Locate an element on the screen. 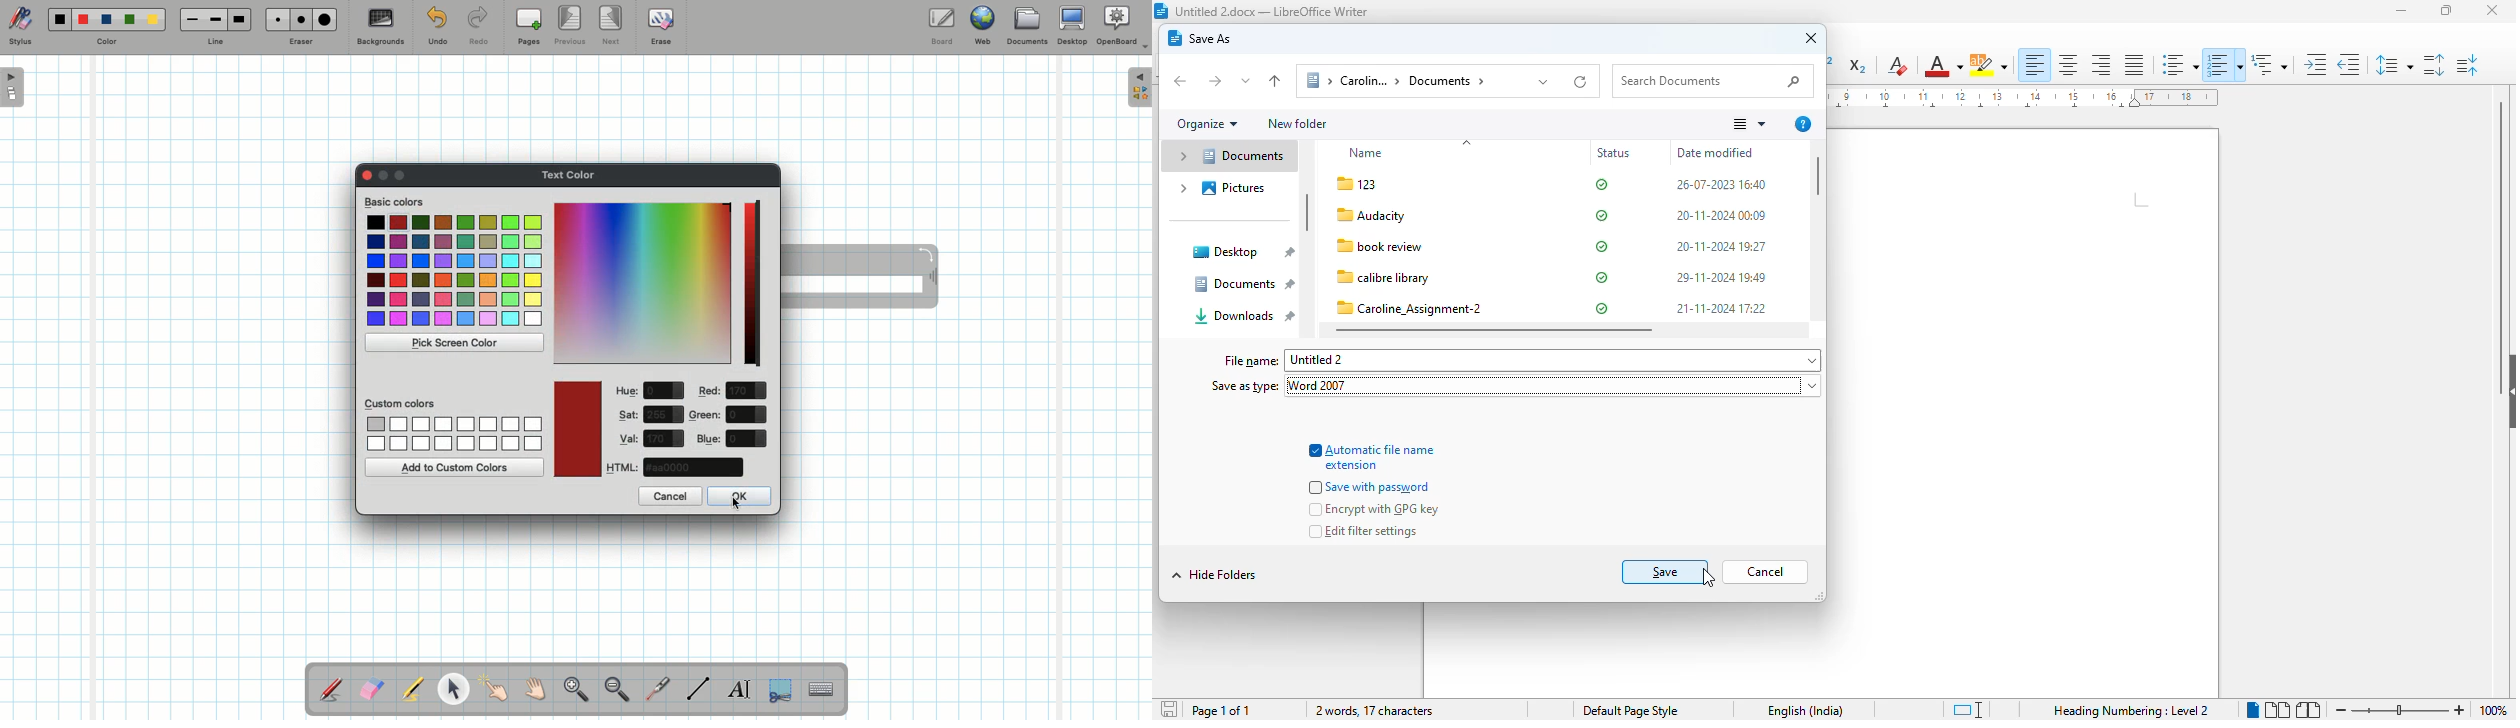  Board is located at coordinates (941, 26).